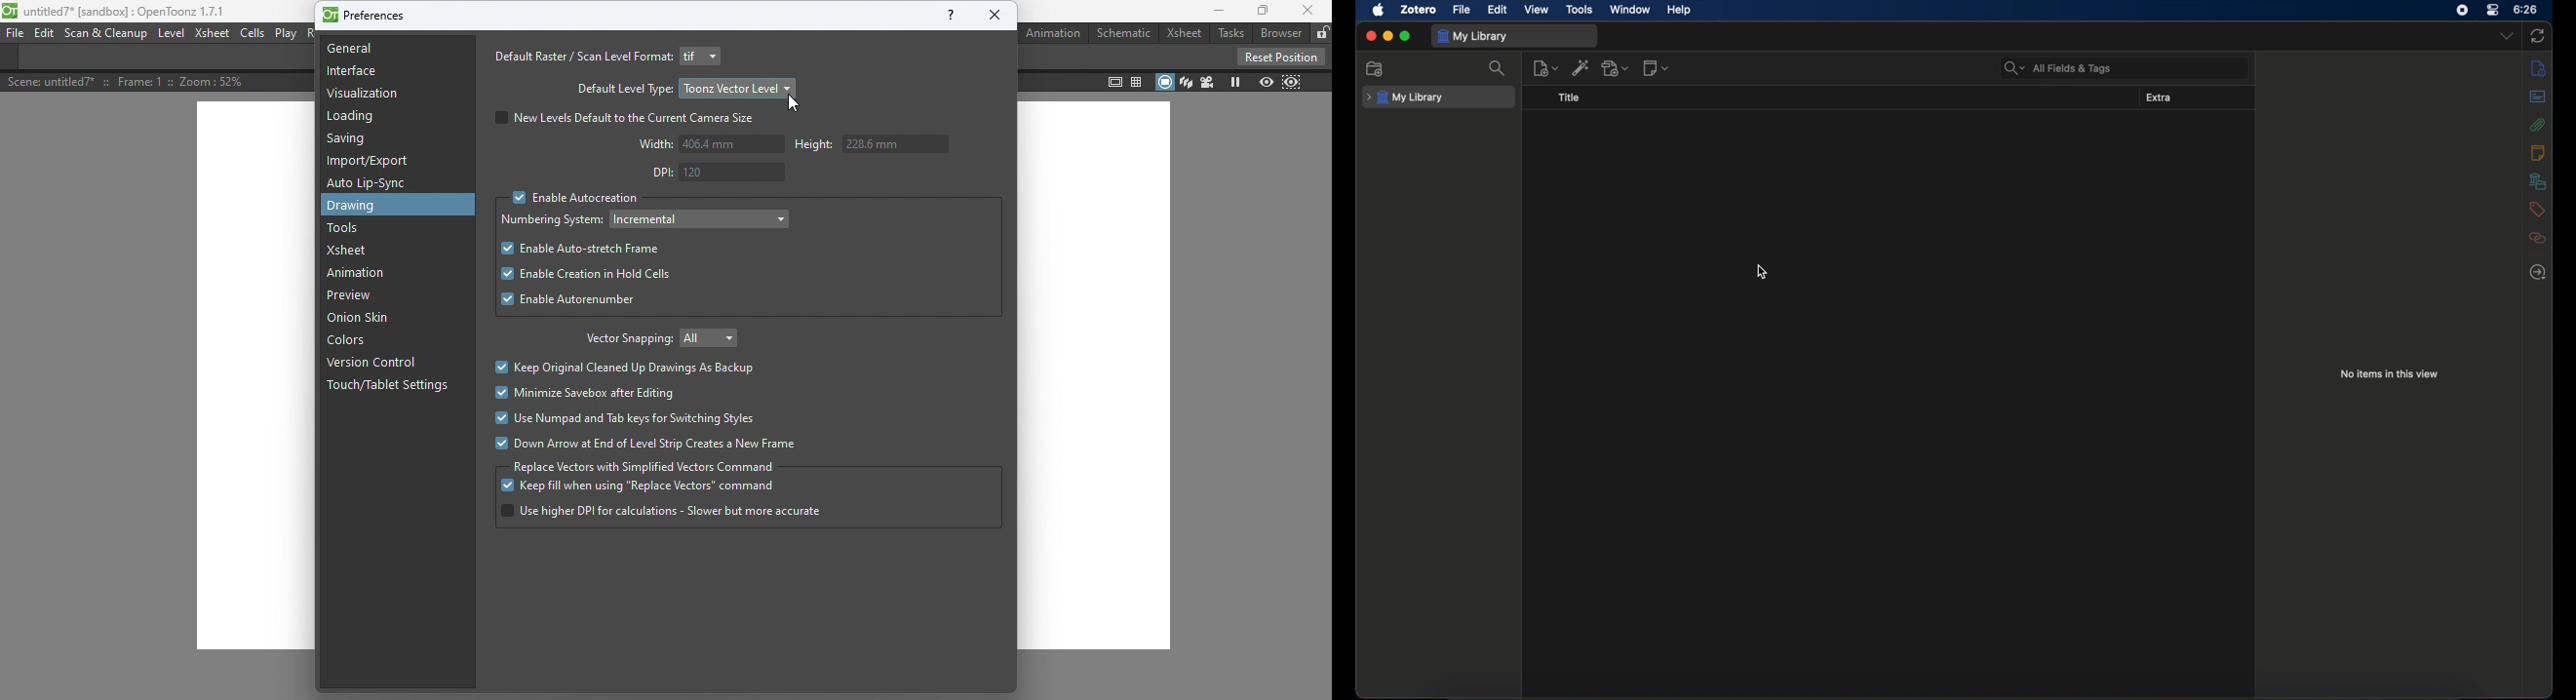  What do you see at coordinates (552, 219) in the screenshot?
I see `Numbering system` at bounding box center [552, 219].